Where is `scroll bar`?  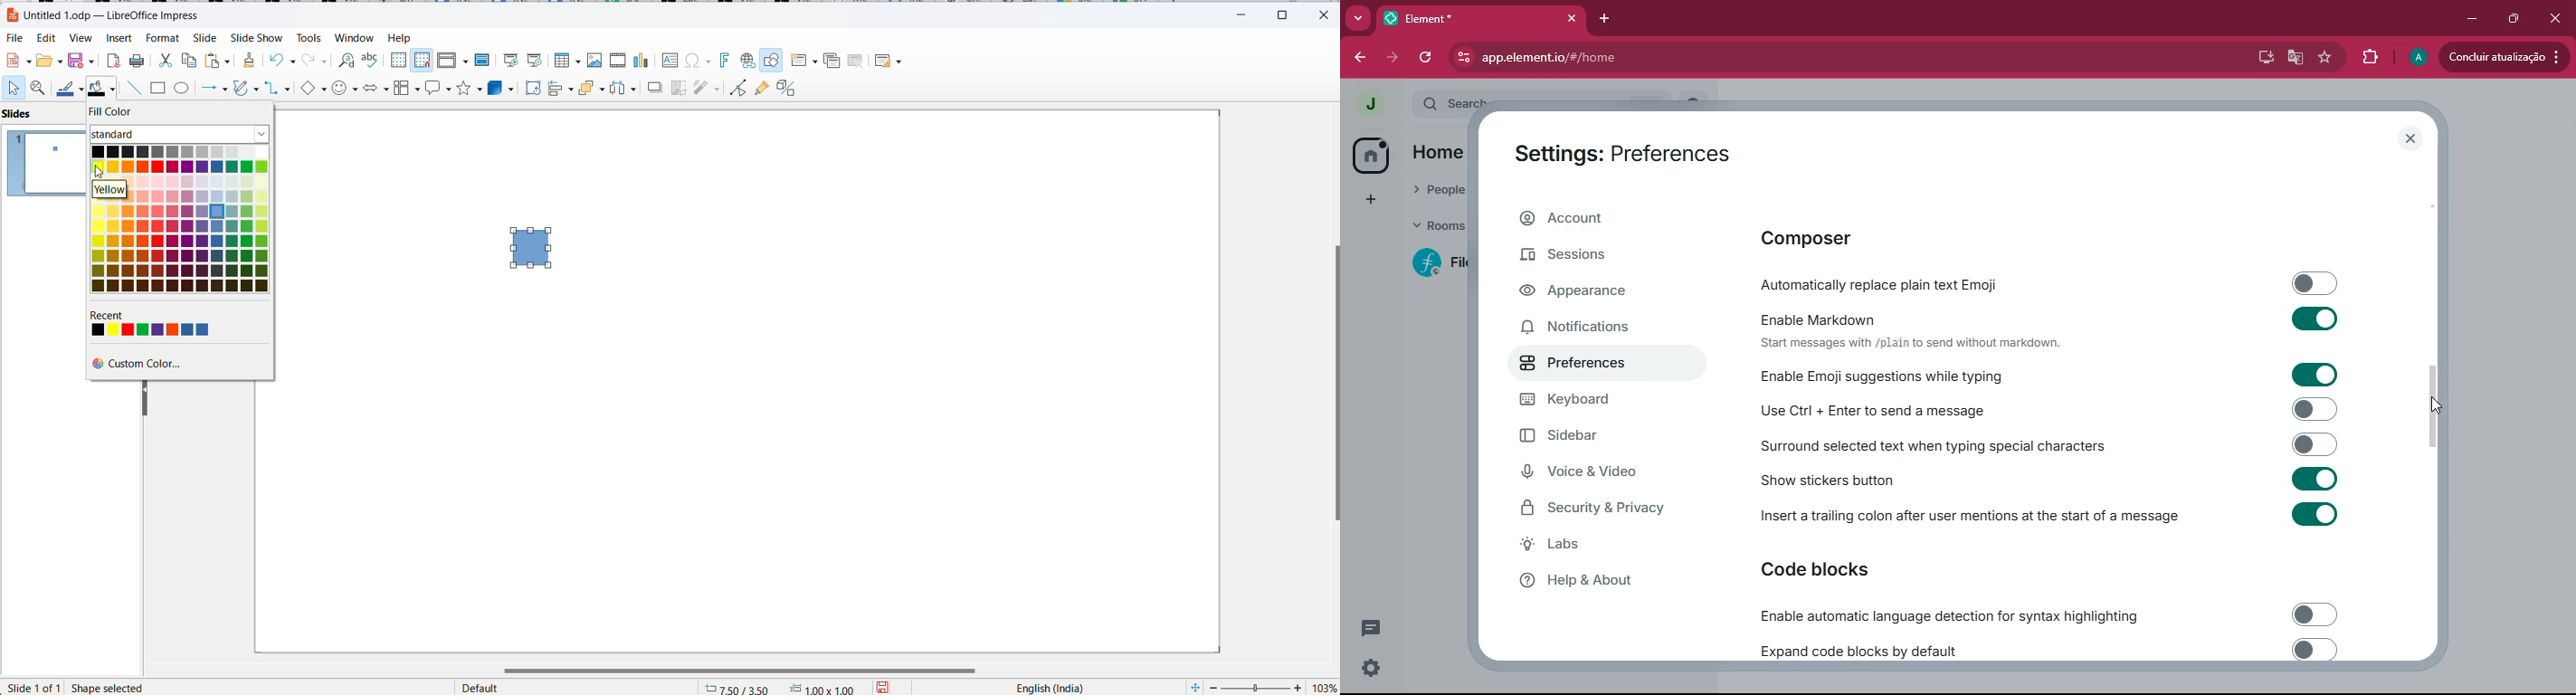
scroll bar is located at coordinates (2433, 403).